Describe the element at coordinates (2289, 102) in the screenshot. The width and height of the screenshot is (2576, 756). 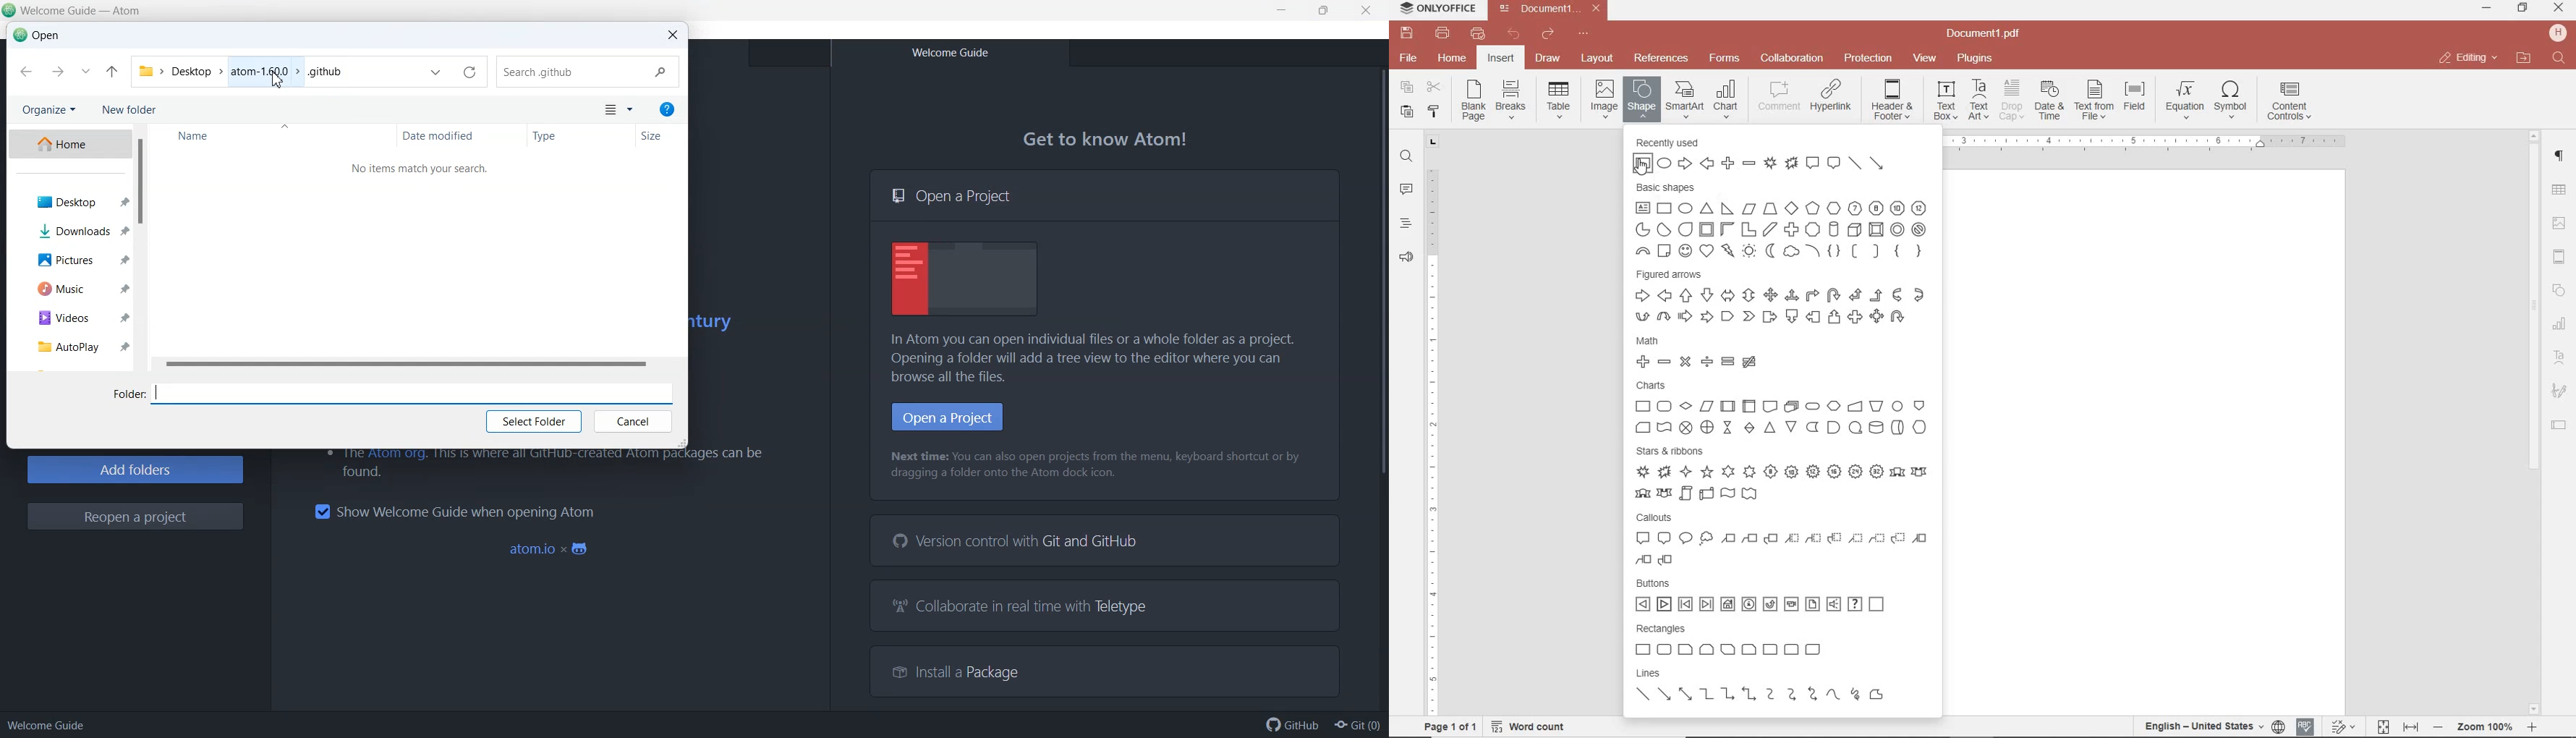
I see `INSERT CONTENT CONTROLS` at that location.